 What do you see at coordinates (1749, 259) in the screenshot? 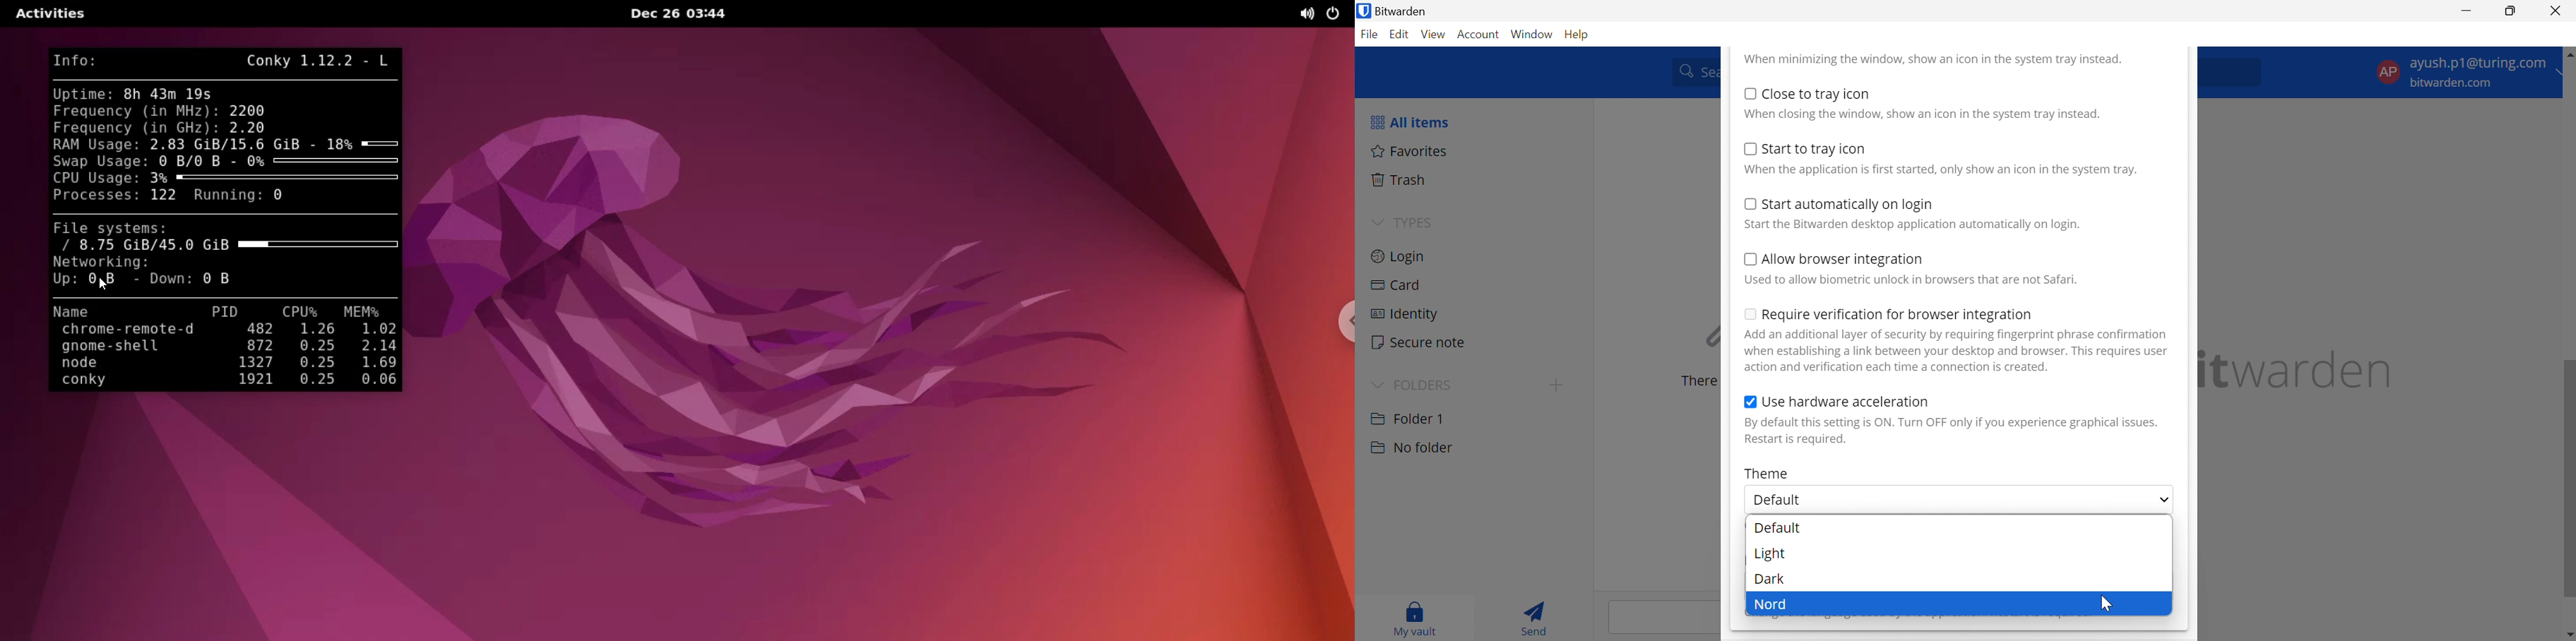
I see `Checkbox` at bounding box center [1749, 259].